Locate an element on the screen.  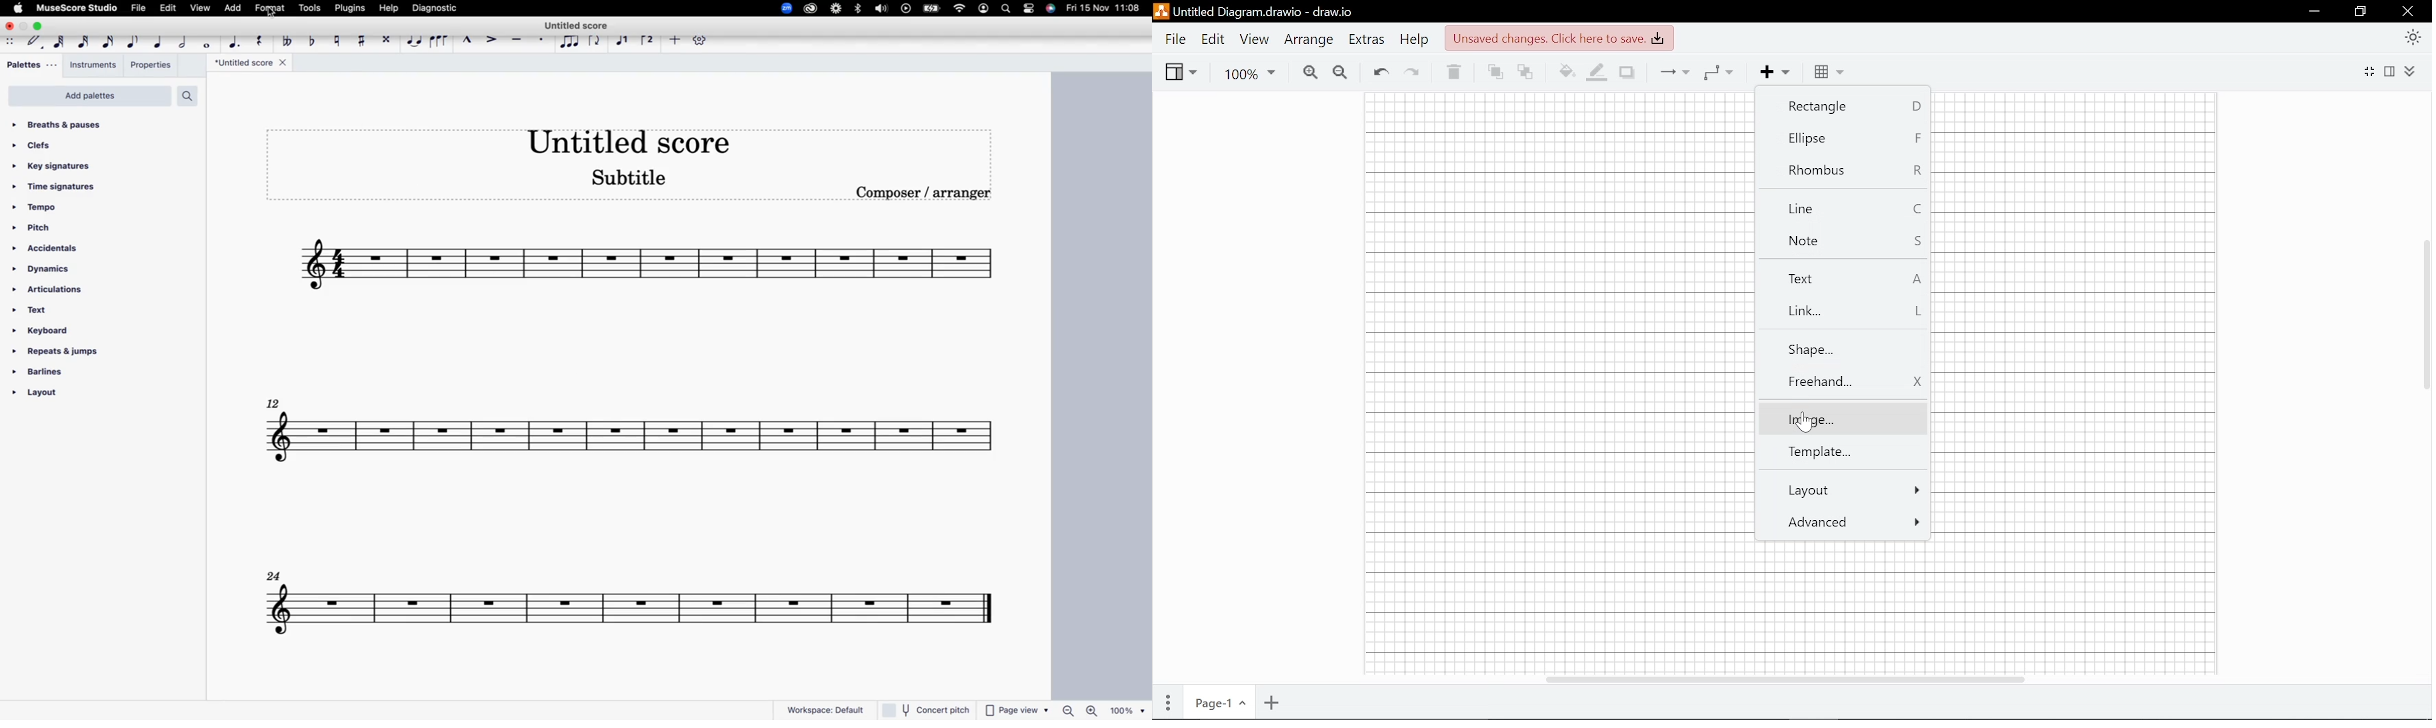
accent is located at coordinates (491, 40).